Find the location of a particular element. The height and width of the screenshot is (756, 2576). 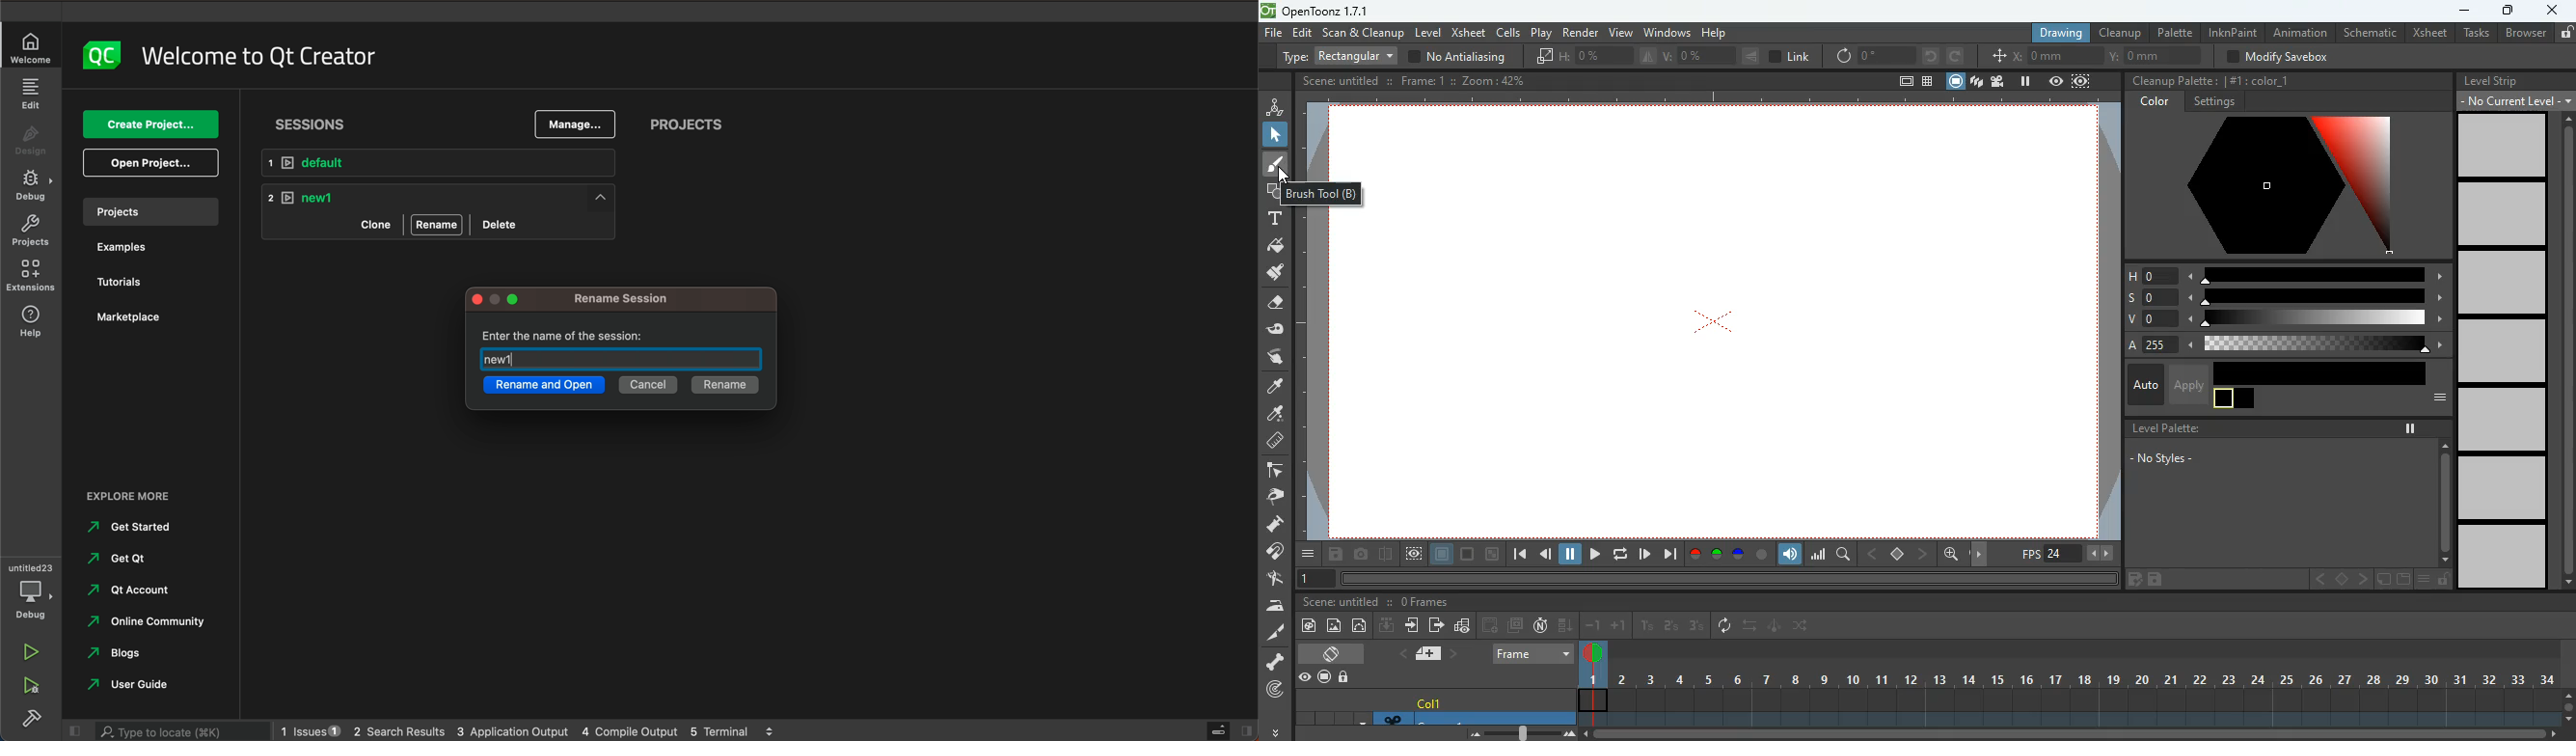

volume is located at coordinates (1791, 555).